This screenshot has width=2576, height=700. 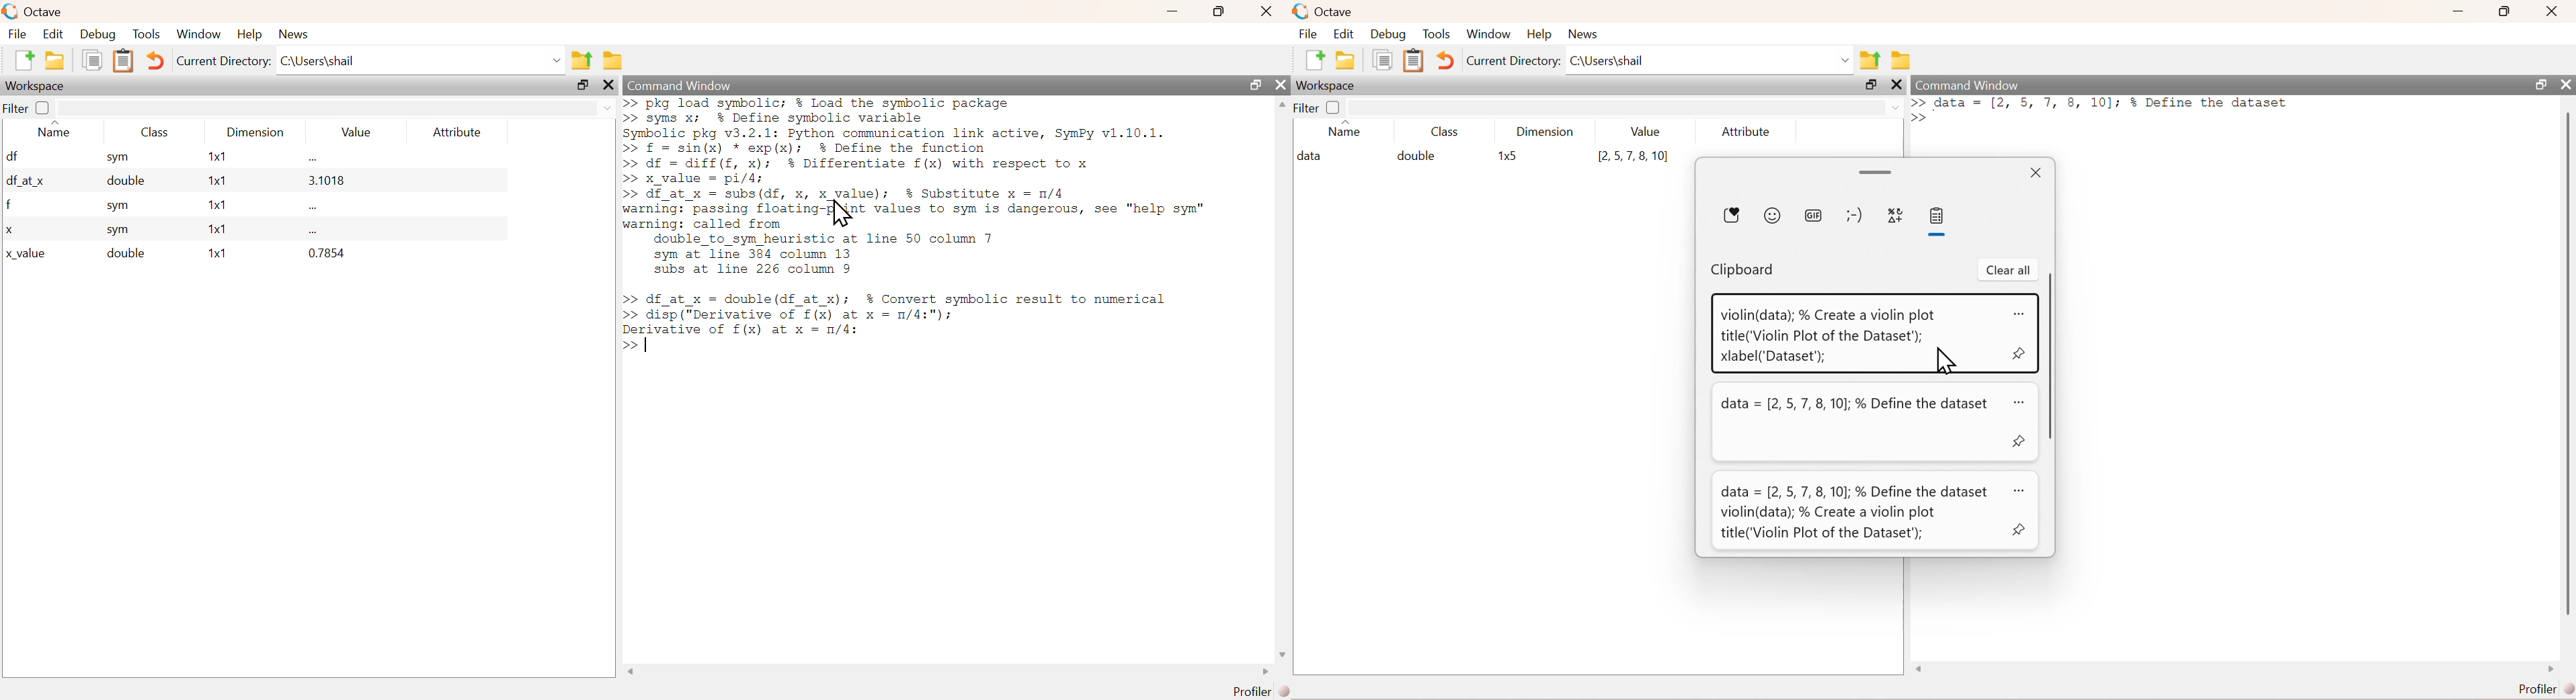 I want to click on close, so click(x=2037, y=173).